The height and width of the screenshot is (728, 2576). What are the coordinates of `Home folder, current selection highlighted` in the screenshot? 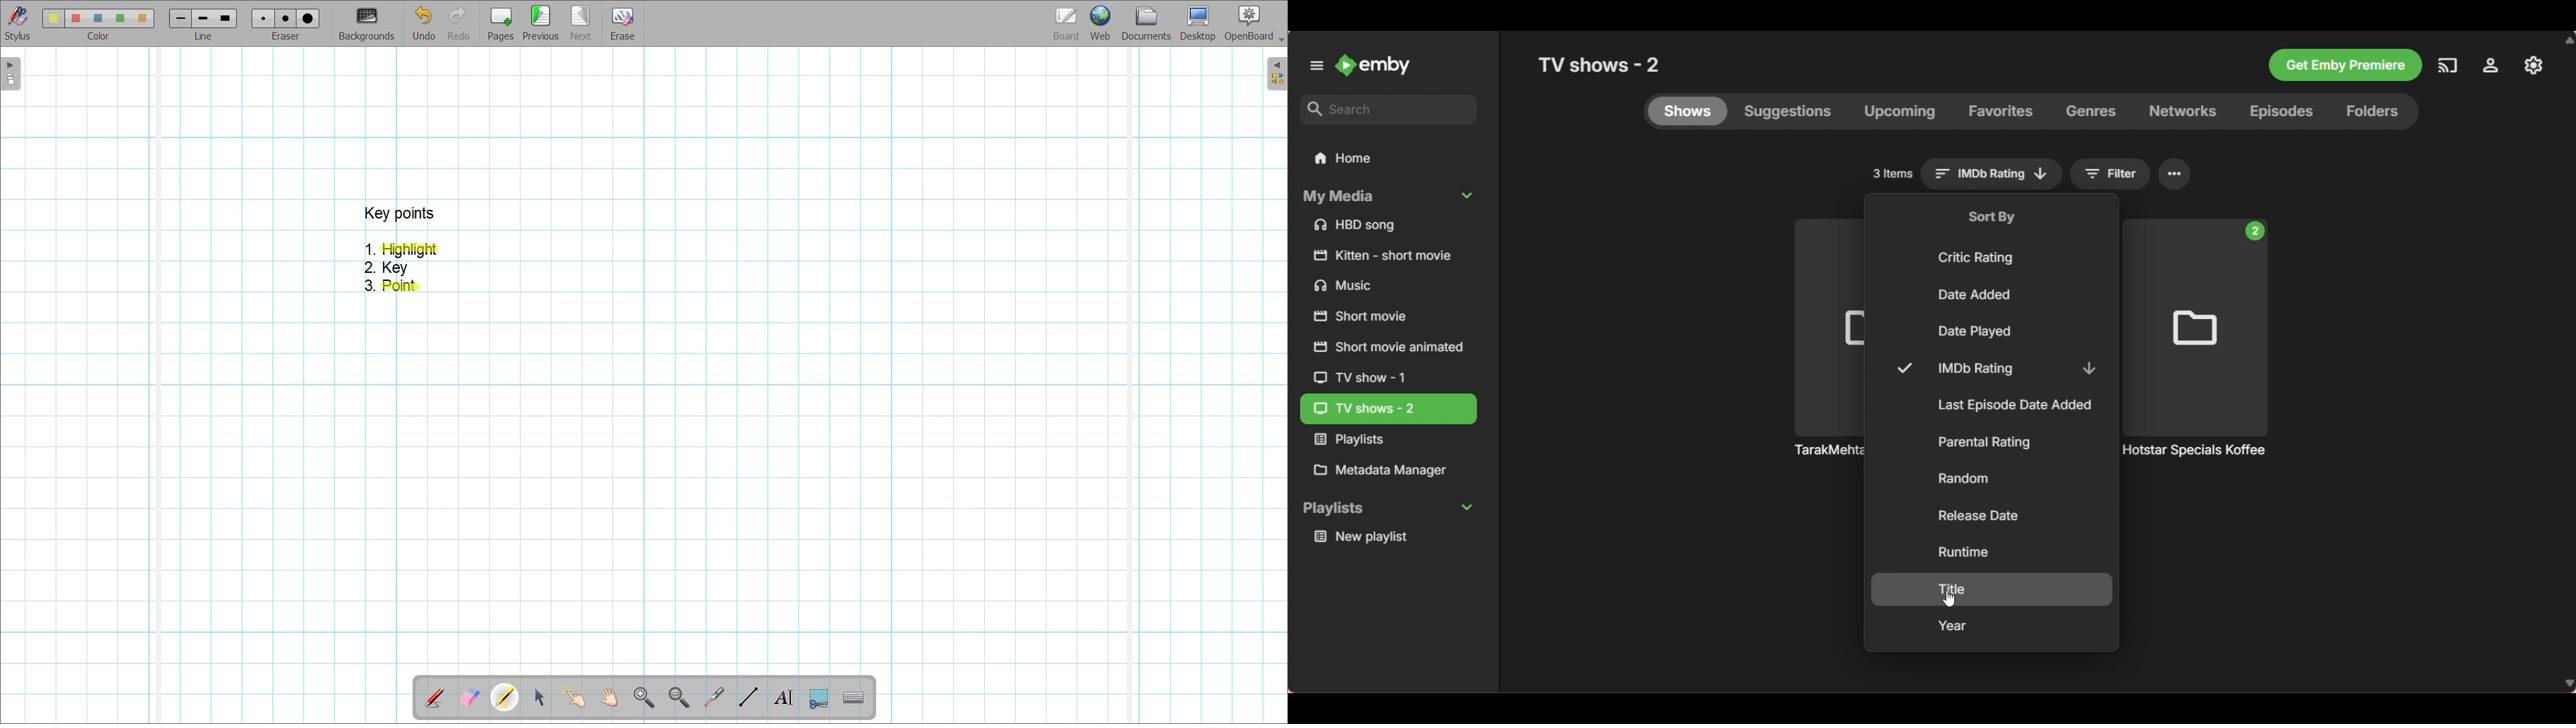 It's located at (1388, 159).